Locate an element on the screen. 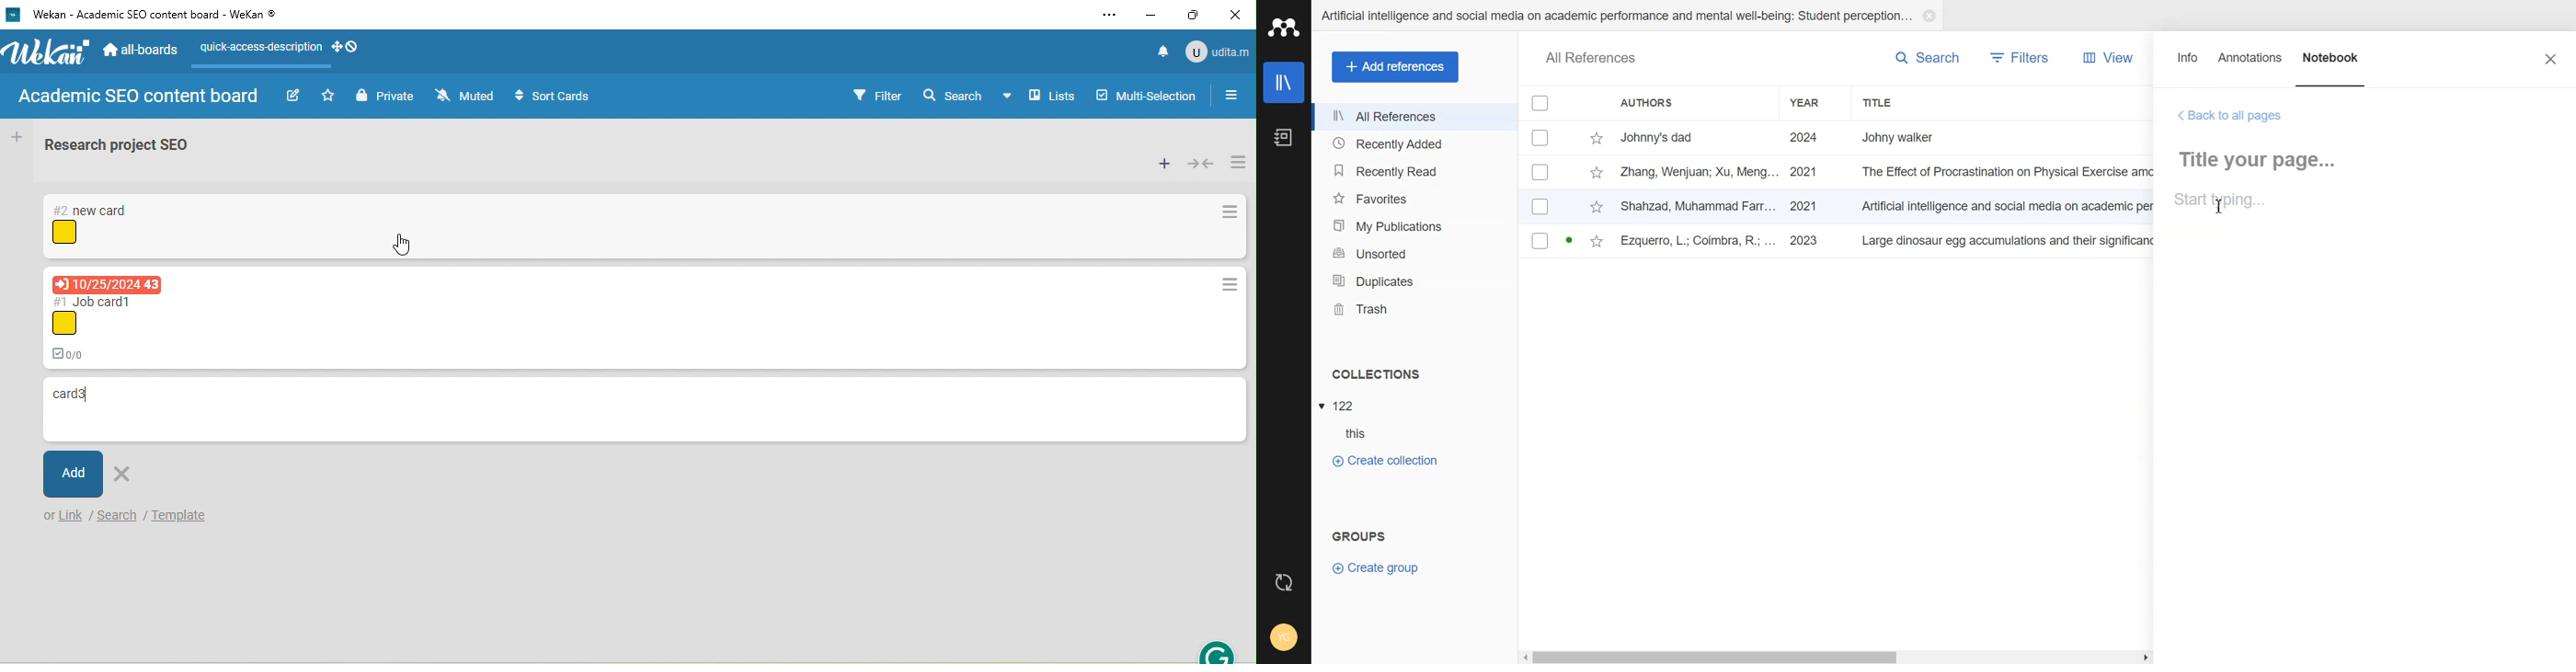 The width and height of the screenshot is (2576, 672). collapse is located at coordinates (1201, 164).